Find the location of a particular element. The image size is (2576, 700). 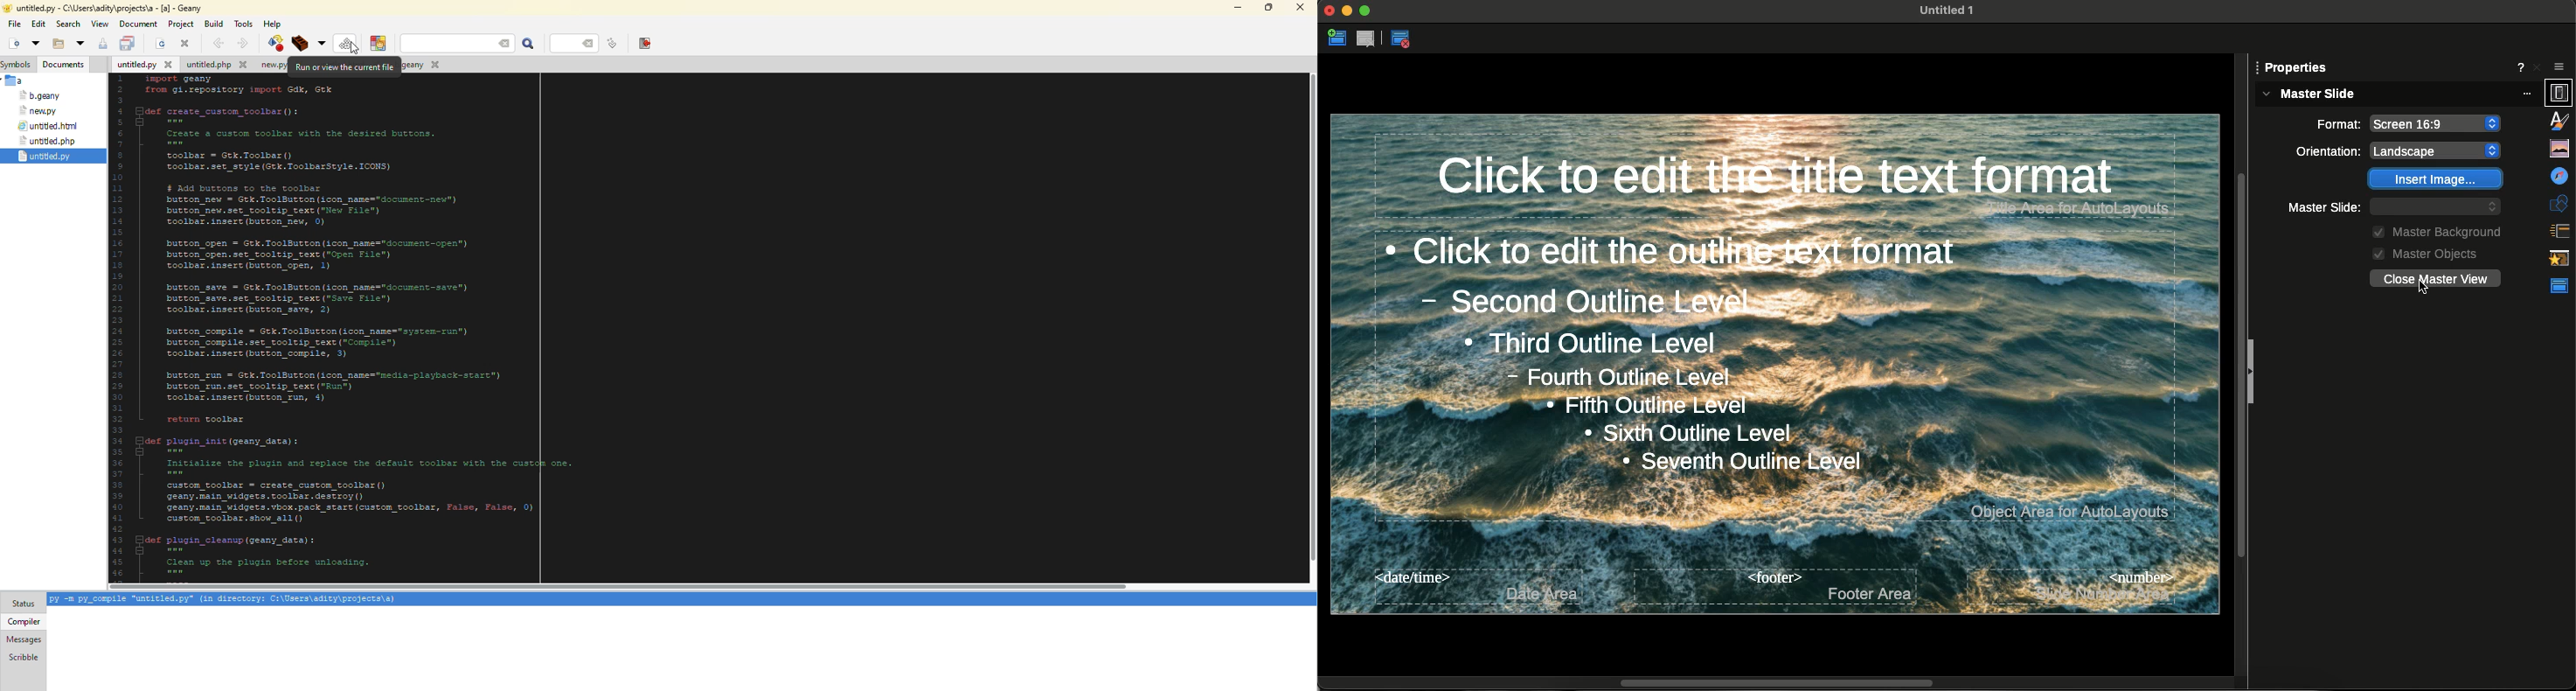

Master objects is located at coordinates (2421, 253).